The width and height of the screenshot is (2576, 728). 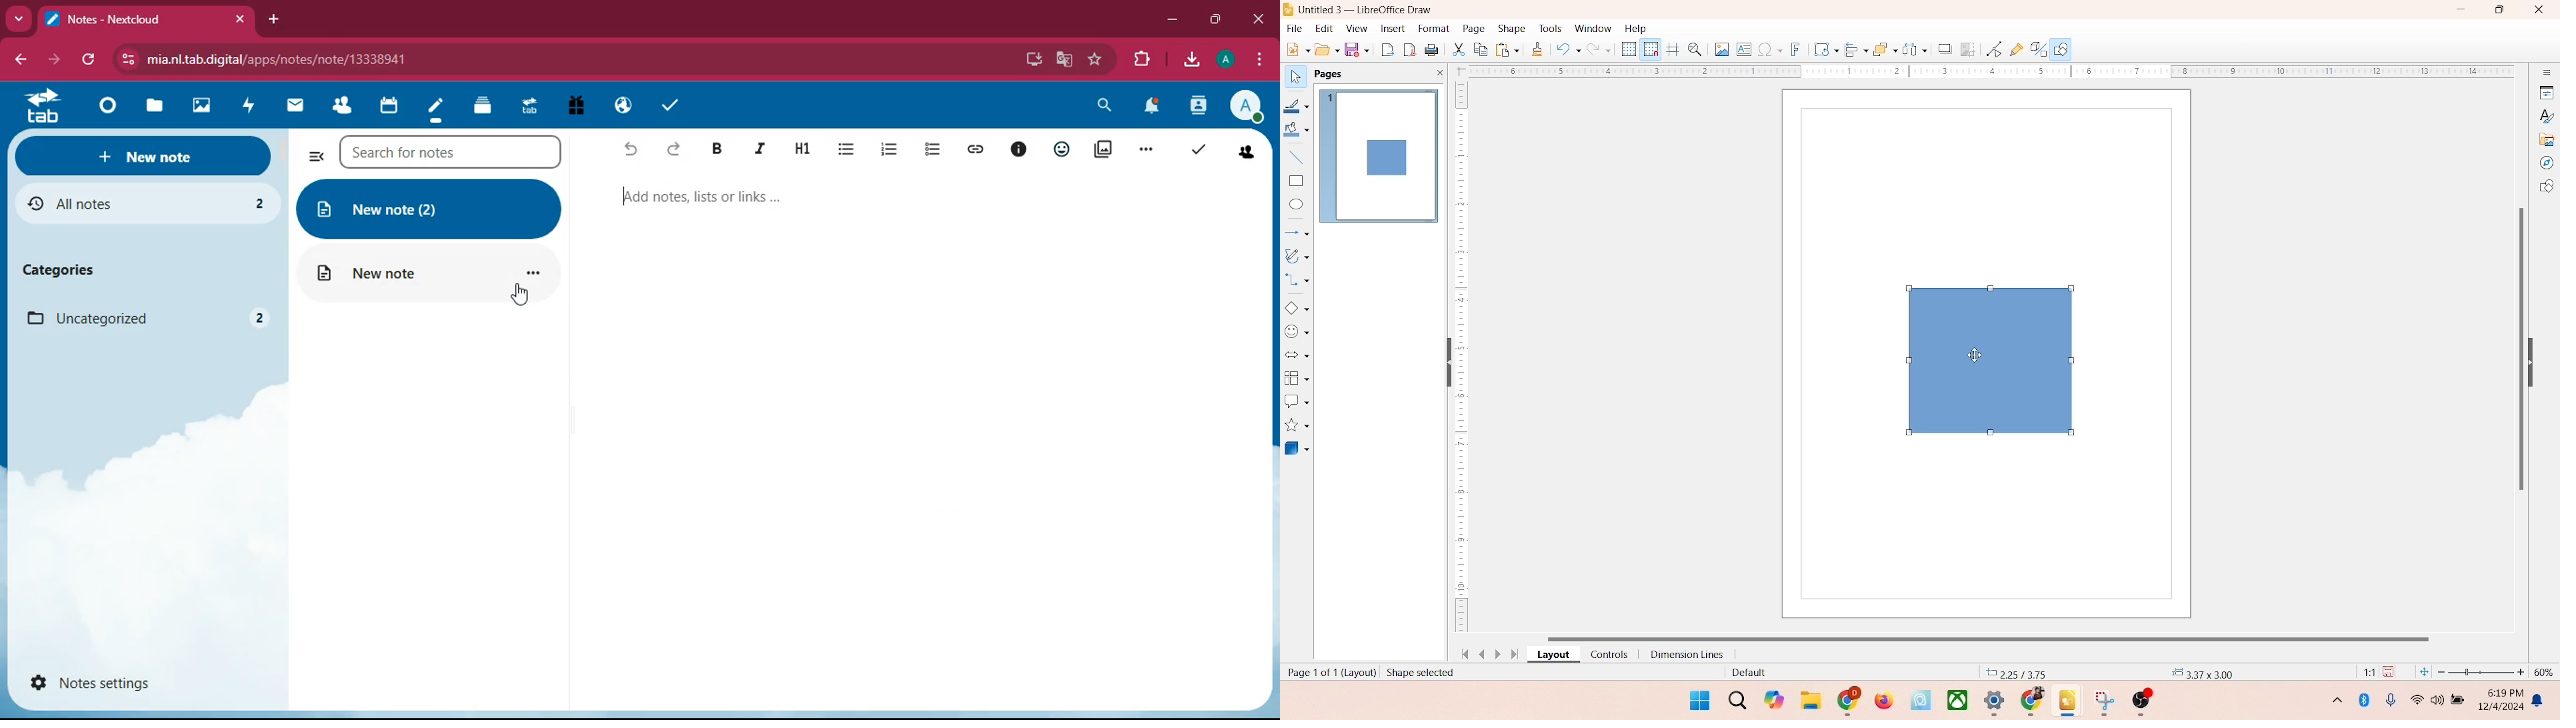 I want to click on search for notes, so click(x=458, y=154).